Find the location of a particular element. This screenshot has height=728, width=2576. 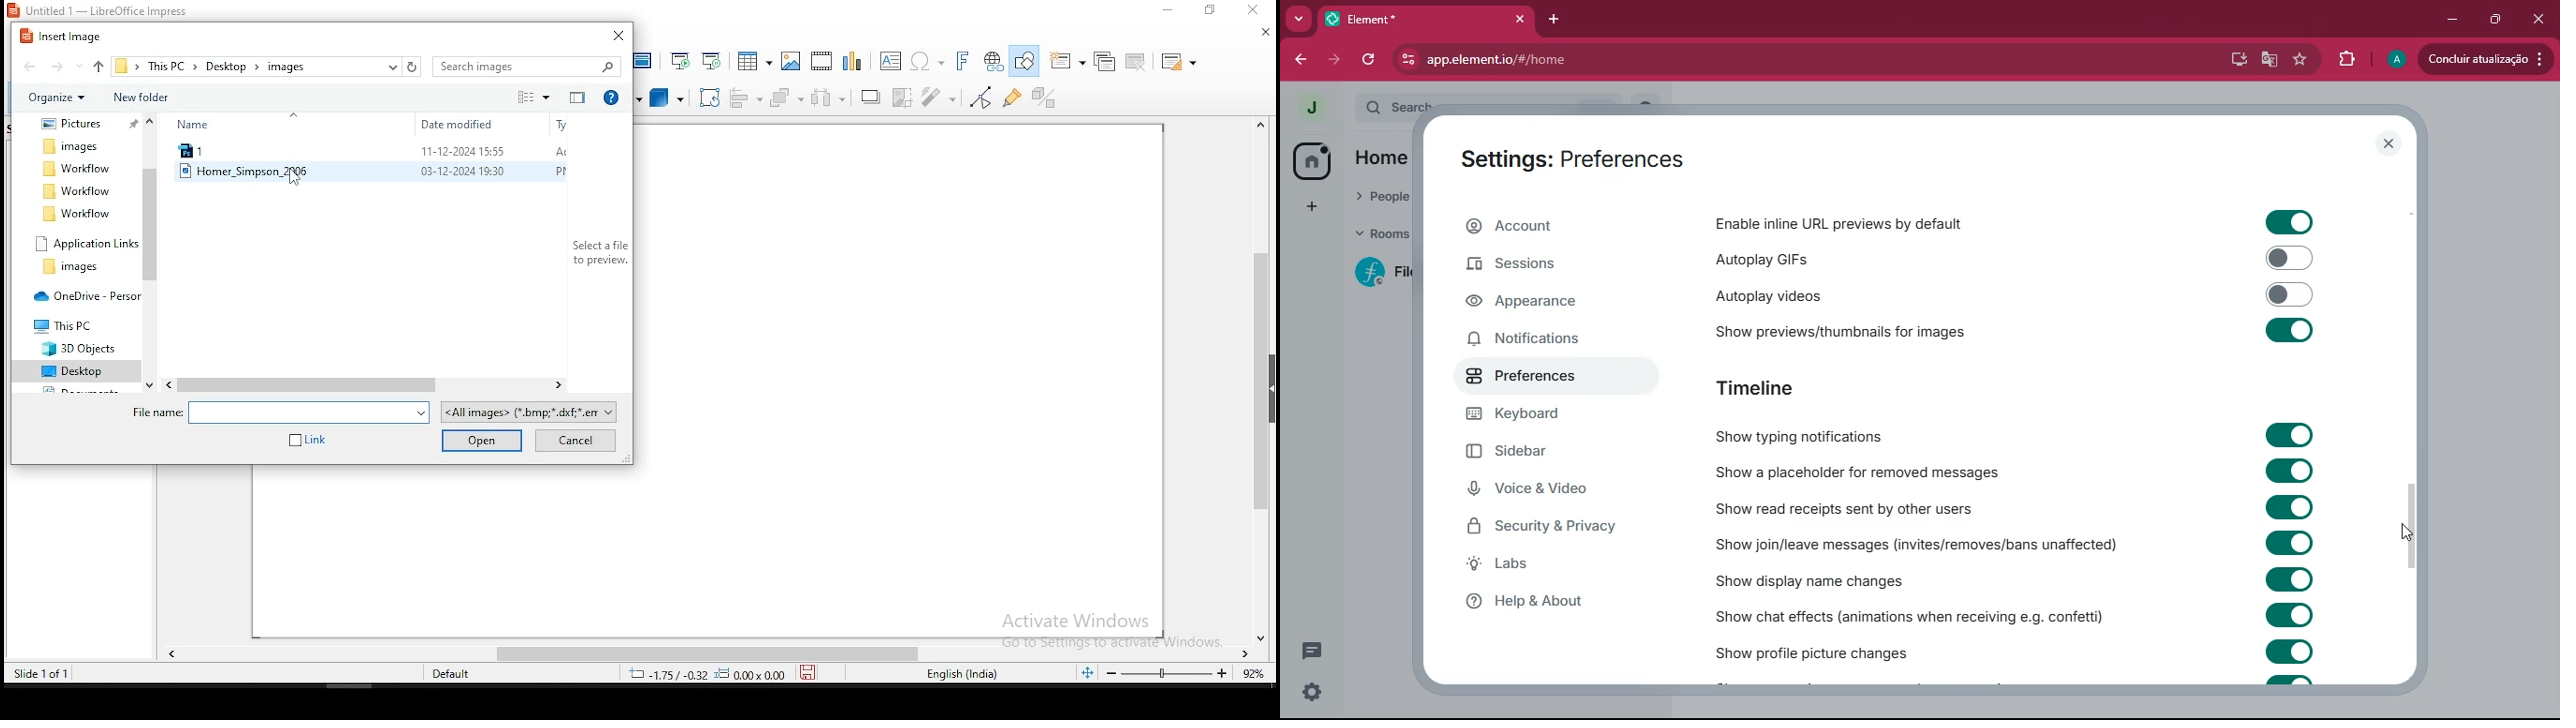

scroll right is located at coordinates (550, 384).